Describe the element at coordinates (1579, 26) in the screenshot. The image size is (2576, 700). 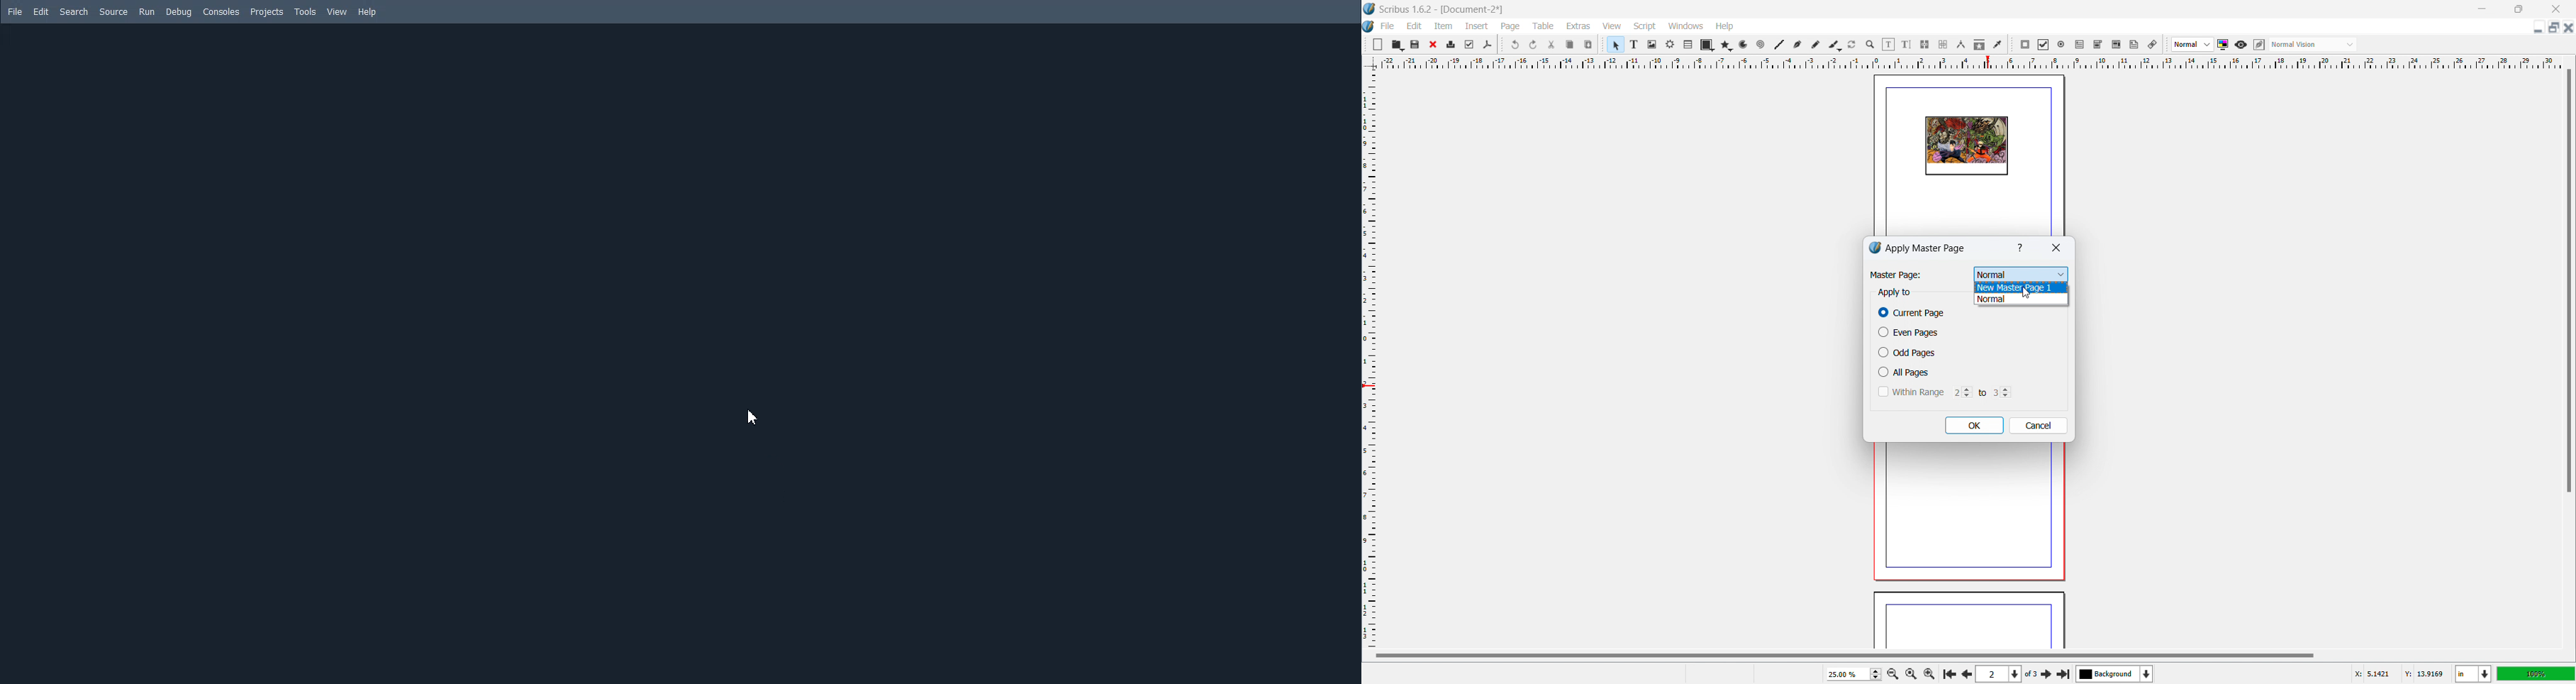
I see `extras` at that location.